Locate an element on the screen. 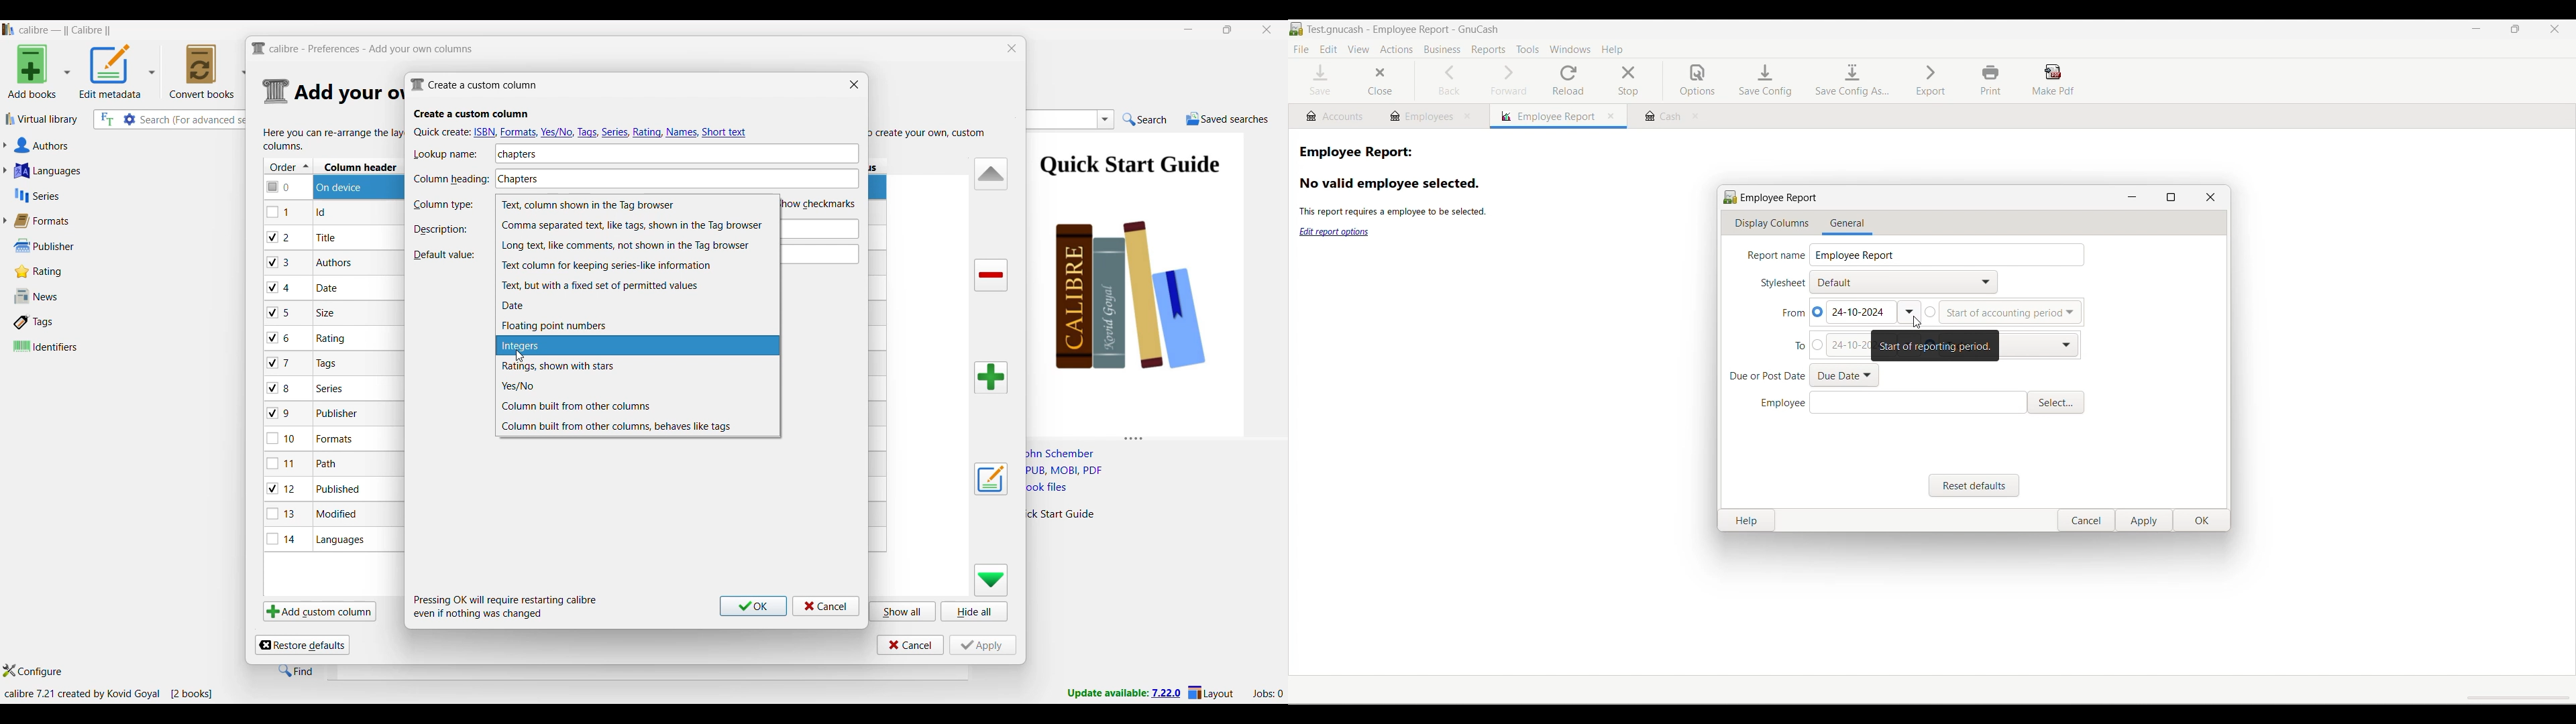 The width and height of the screenshot is (2576, 728). checkbox - 8 is located at coordinates (280, 387).